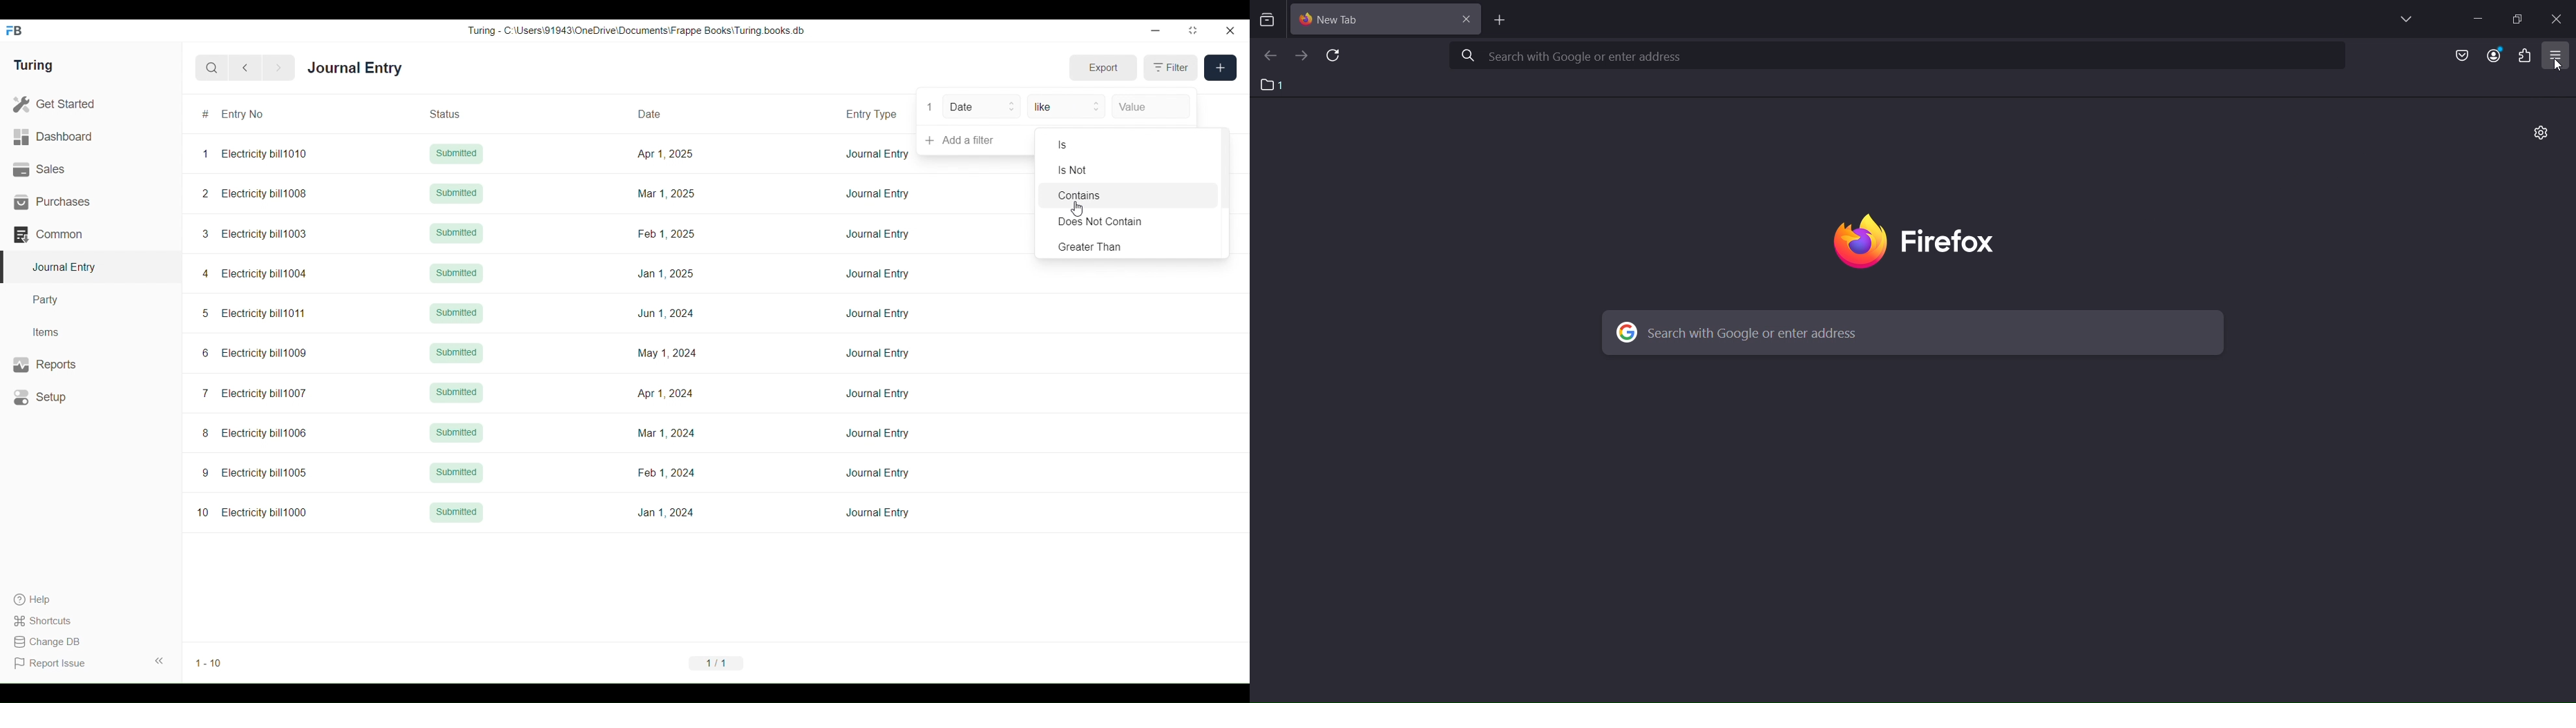 The width and height of the screenshot is (2576, 728). What do you see at coordinates (209, 663) in the screenshot?
I see `1-10` at bounding box center [209, 663].